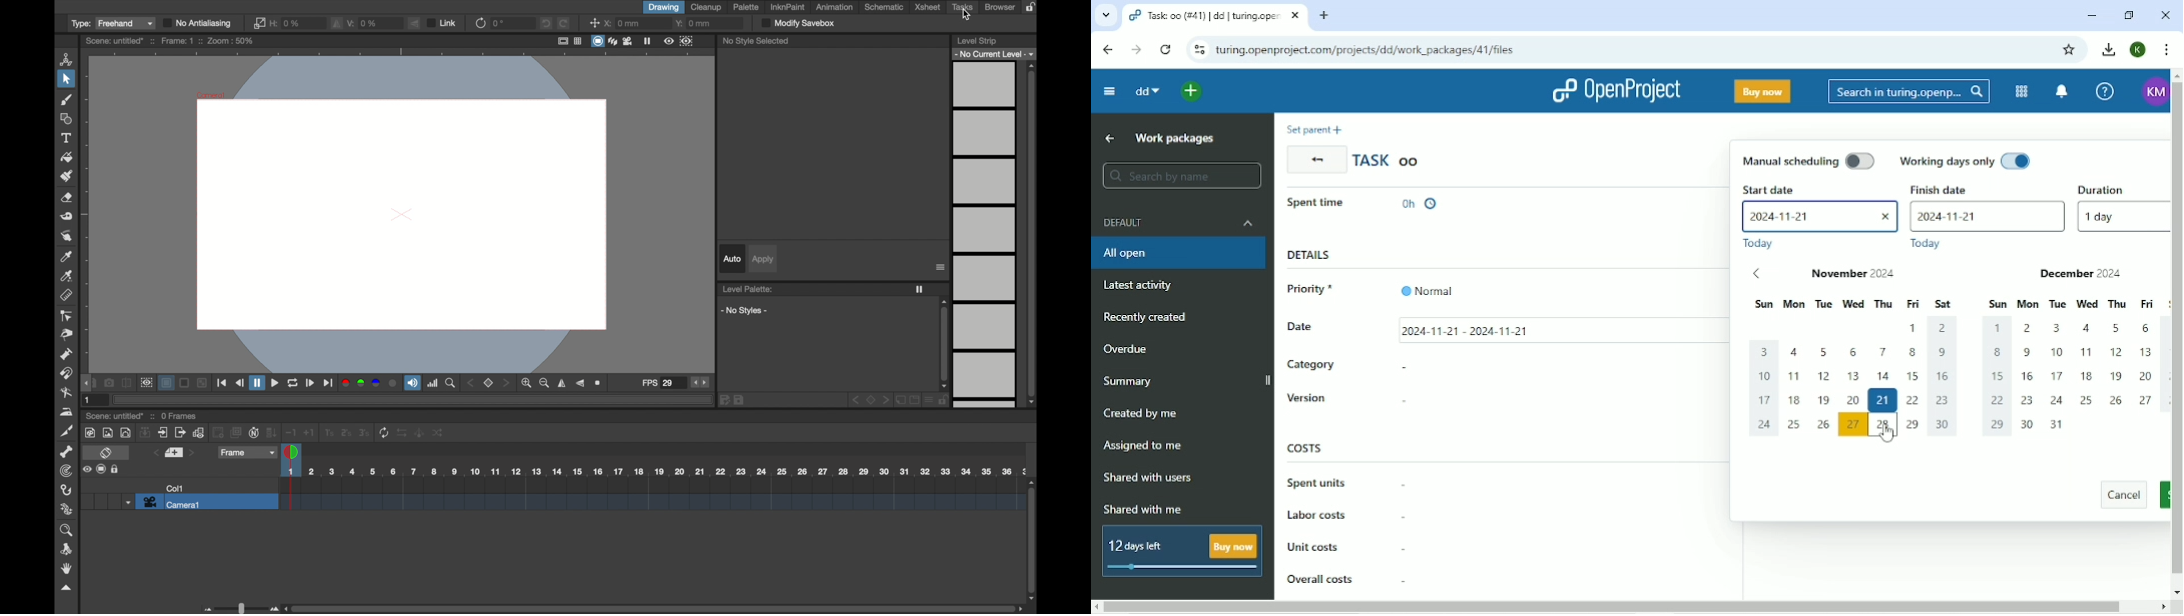 The width and height of the screenshot is (2184, 616). I want to click on dates of november 2024, so click(1851, 382).